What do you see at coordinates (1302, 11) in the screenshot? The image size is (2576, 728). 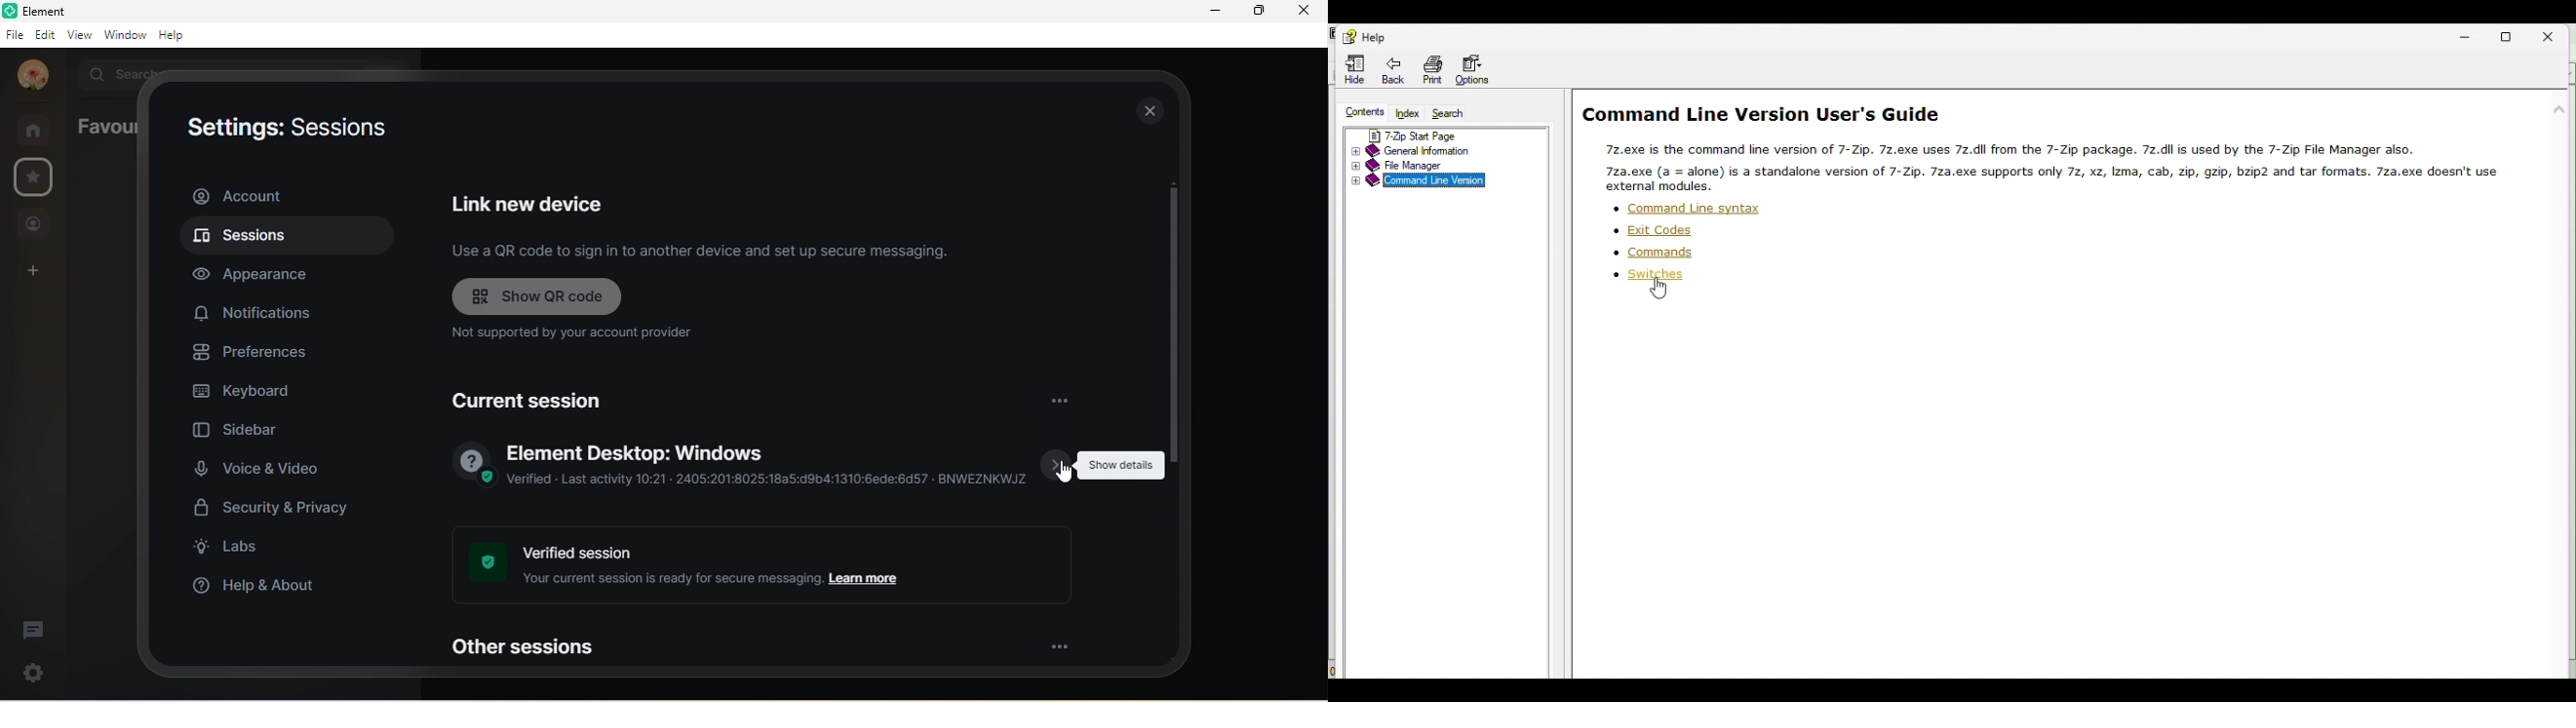 I see `close` at bounding box center [1302, 11].